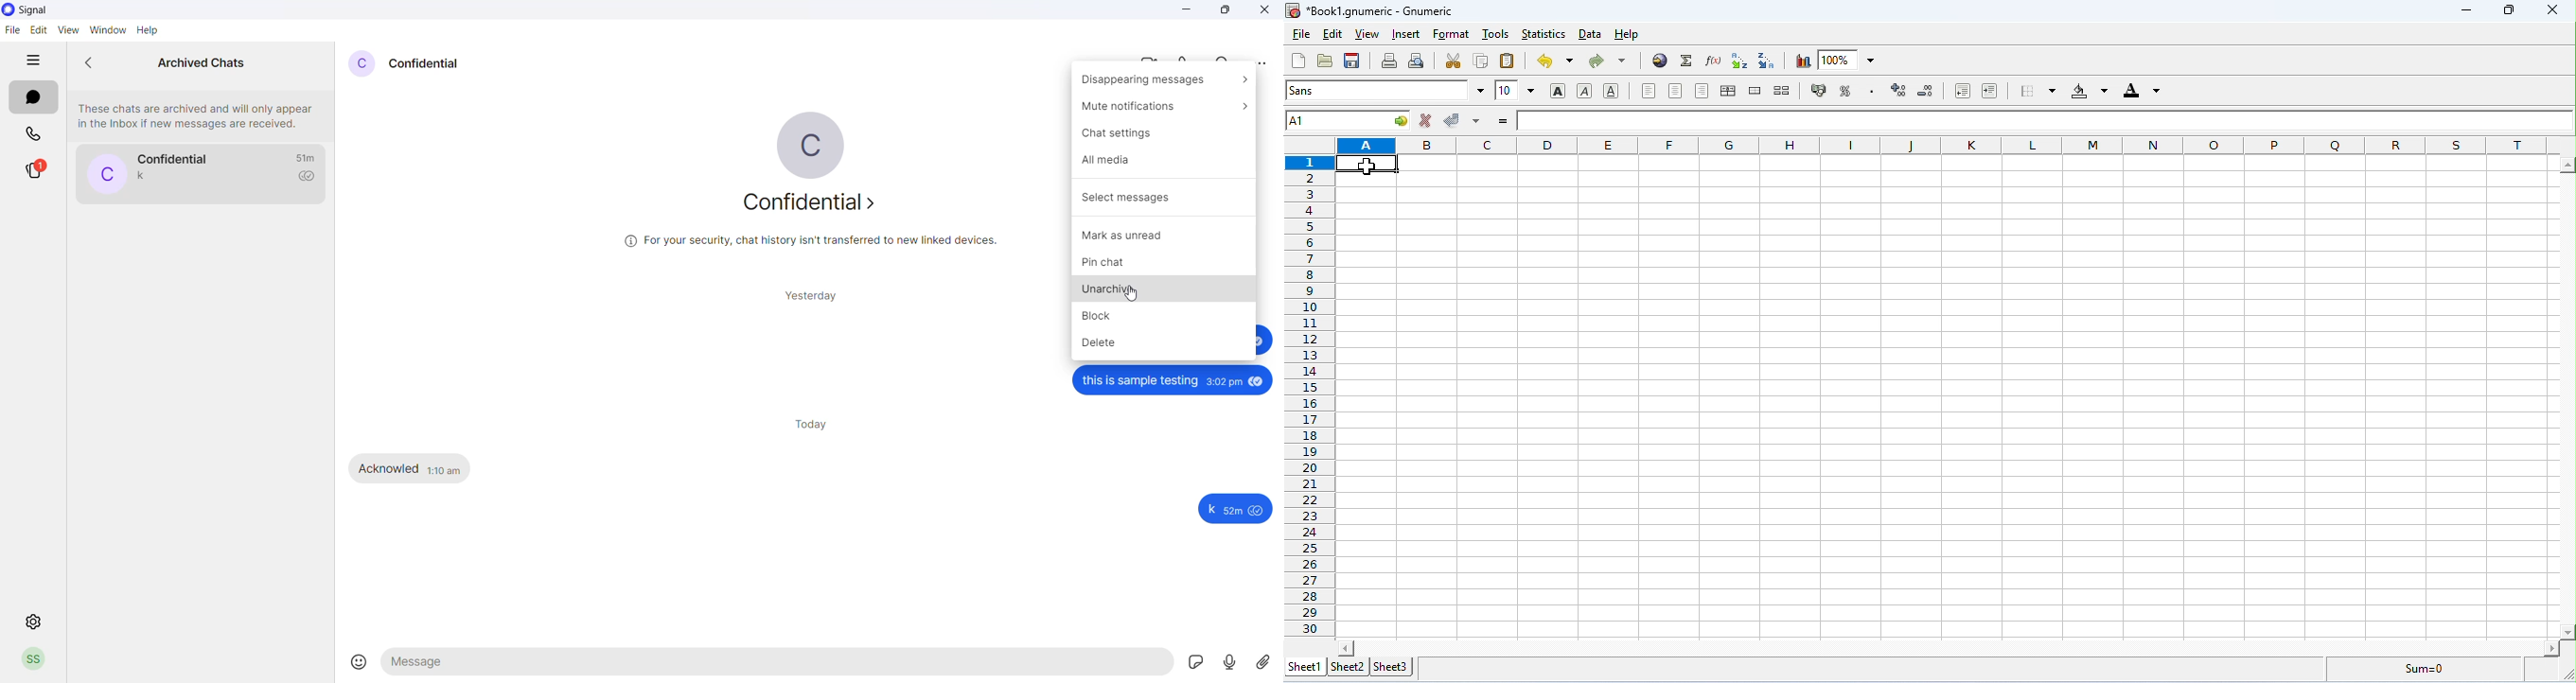 This screenshot has height=700, width=2576. What do you see at coordinates (1739, 61) in the screenshot?
I see `sort ascending` at bounding box center [1739, 61].